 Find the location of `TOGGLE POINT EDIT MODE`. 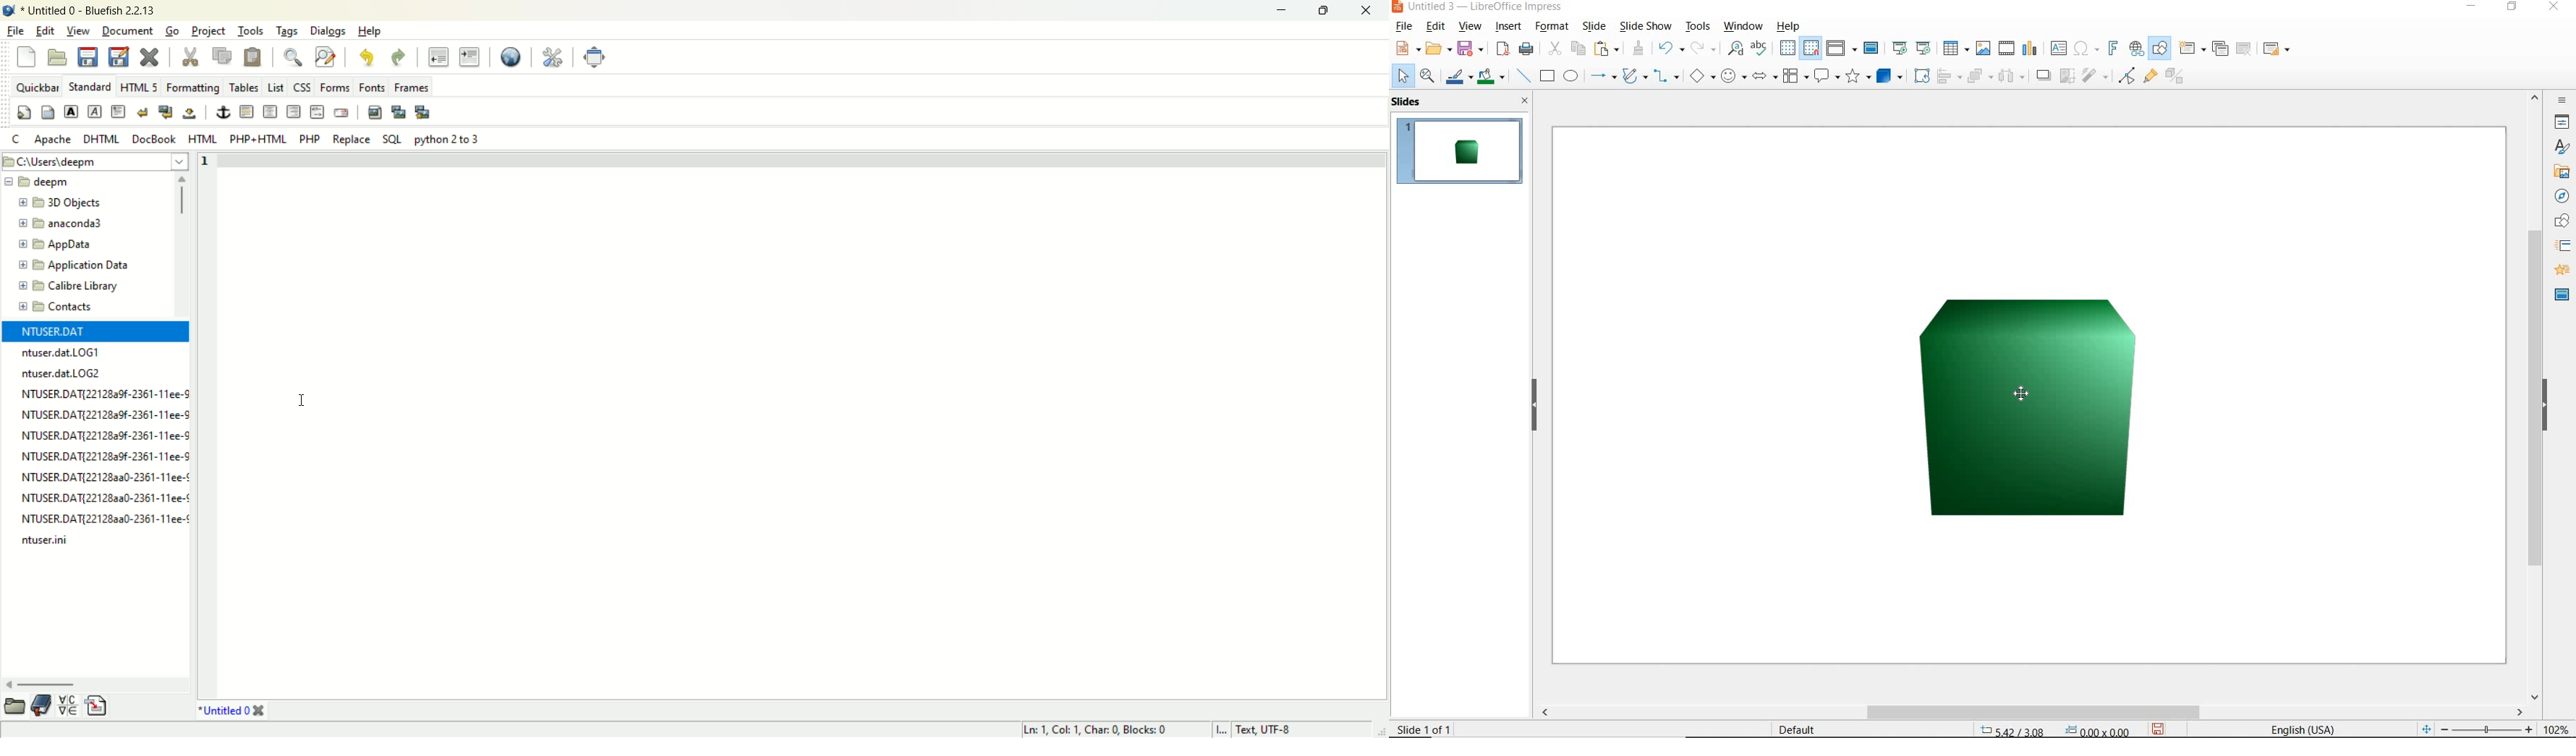

TOGGLE POINT EDIT MODE is located at coordinates (2126, 76).